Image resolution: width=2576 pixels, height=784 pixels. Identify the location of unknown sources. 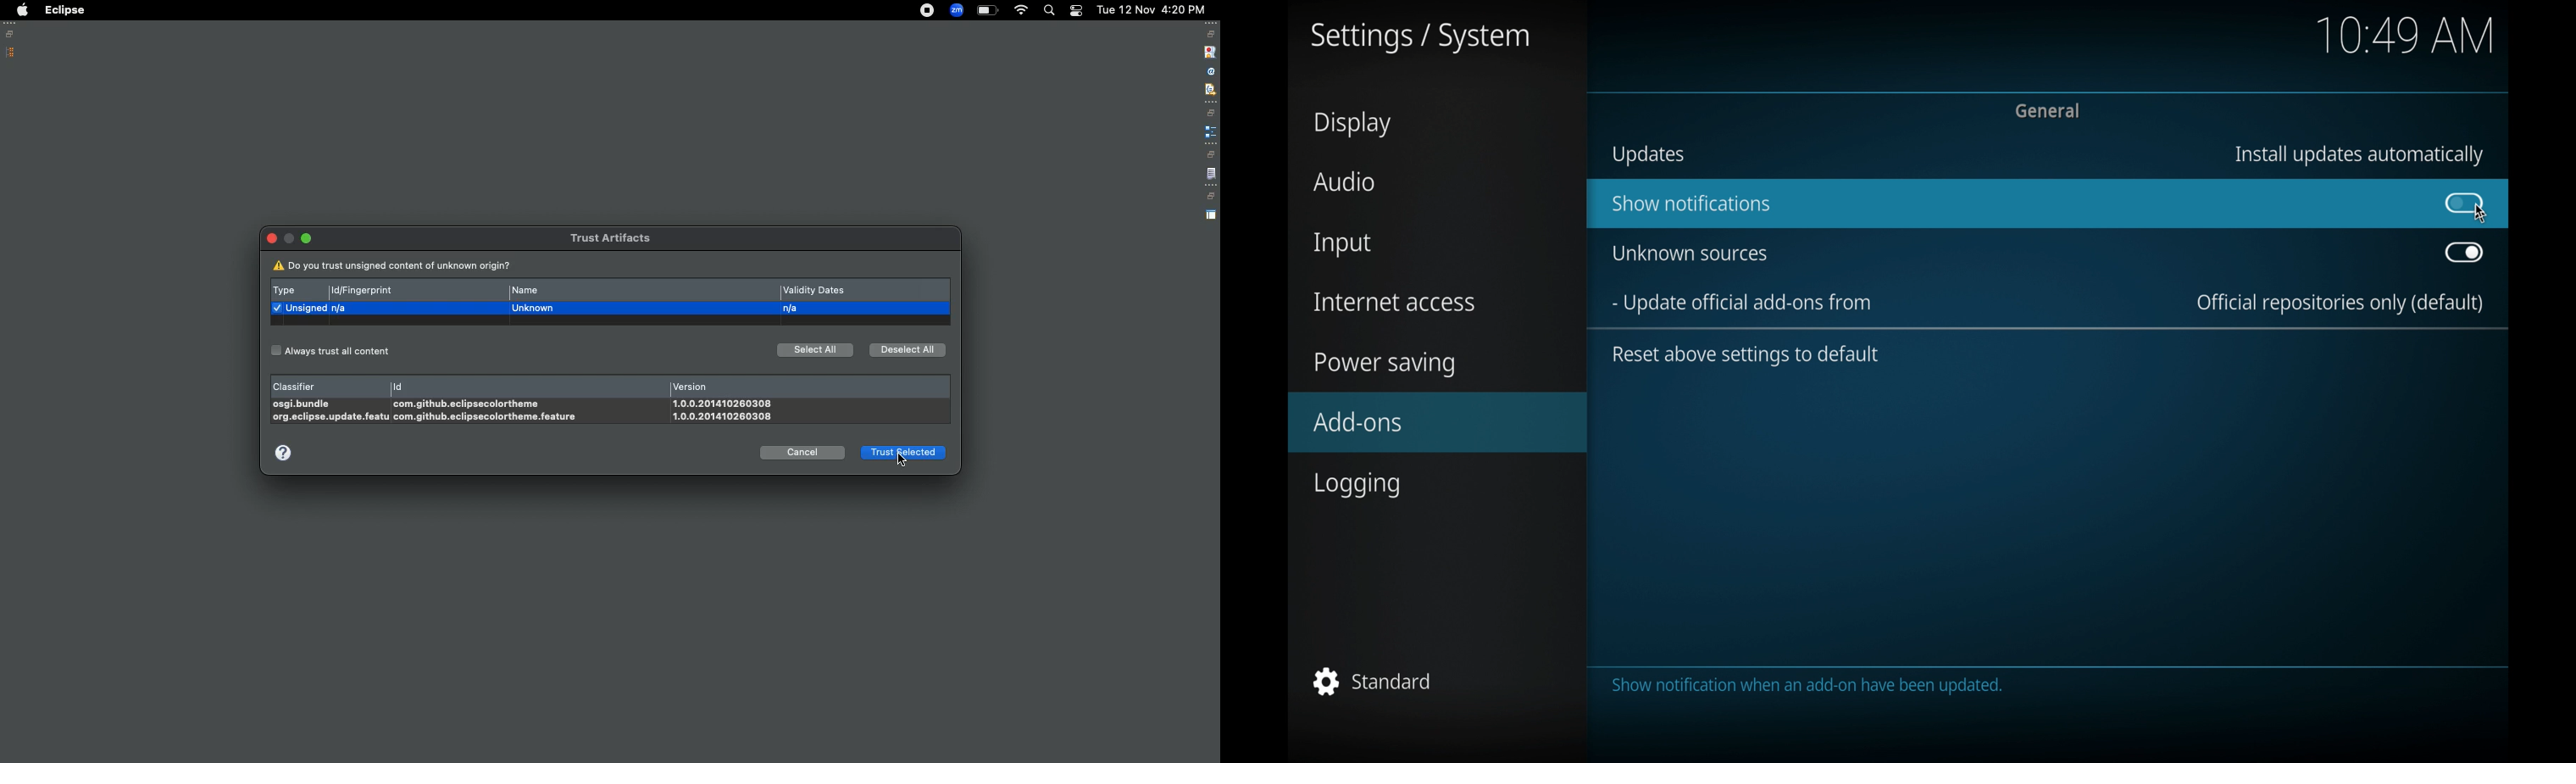
(1690, 252).